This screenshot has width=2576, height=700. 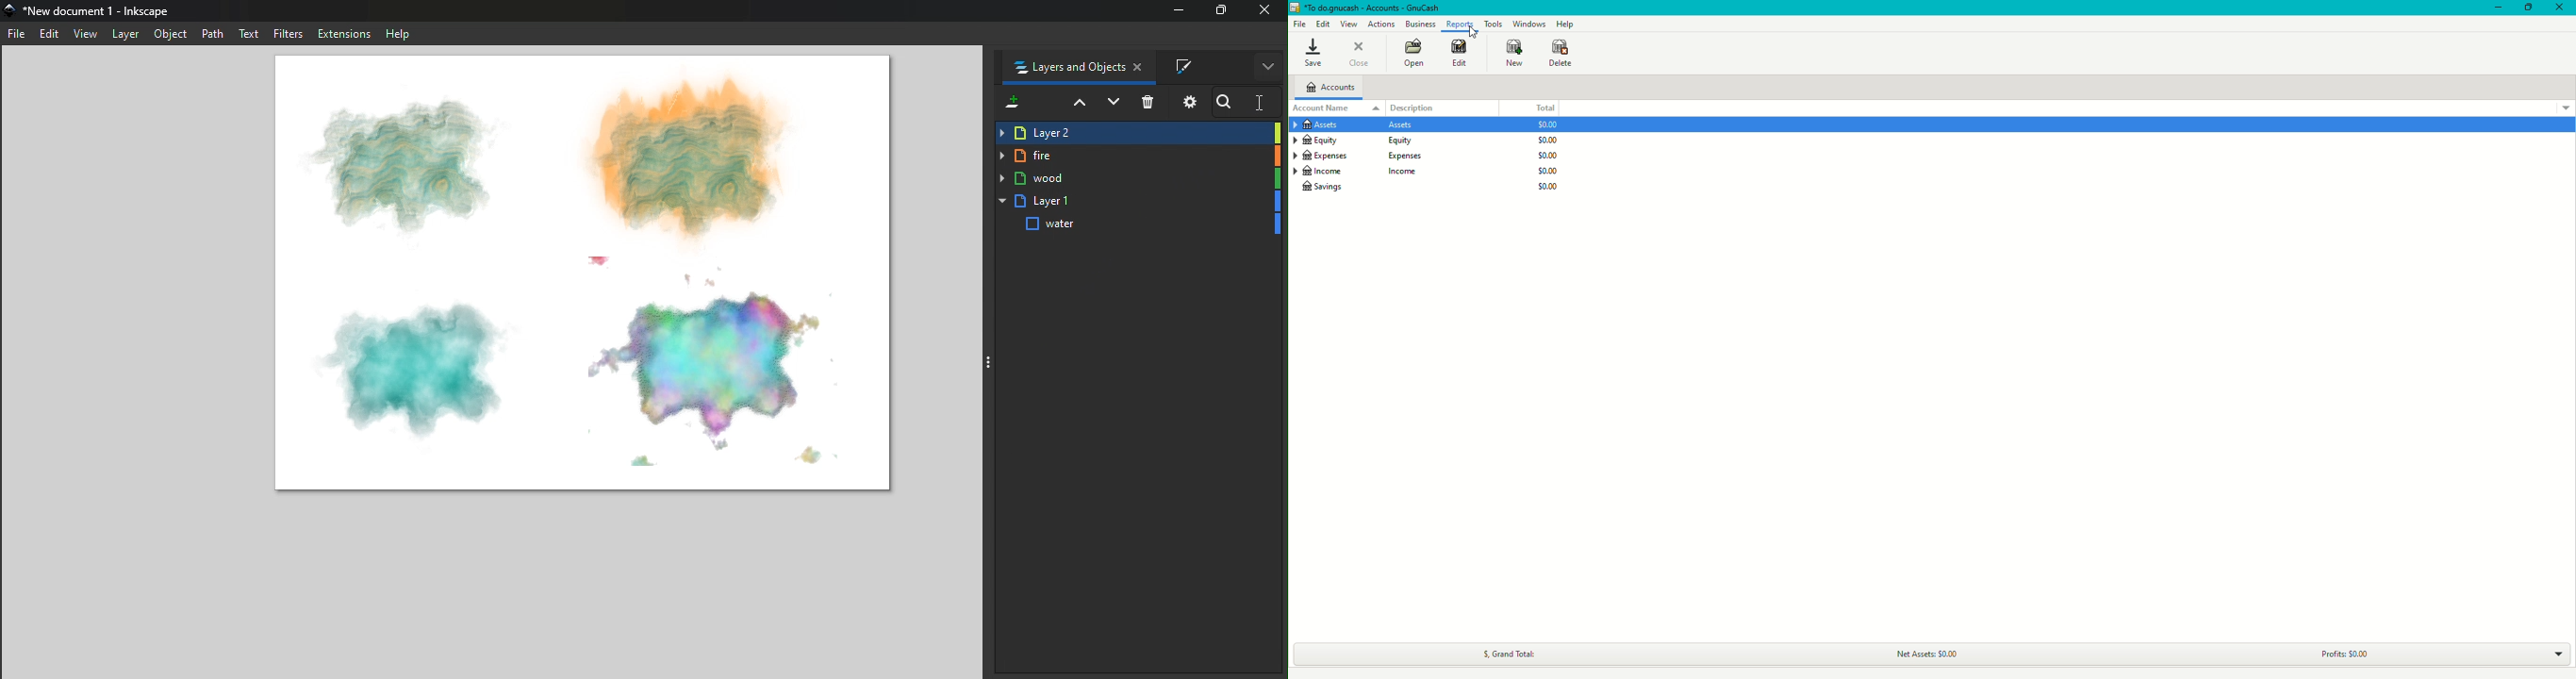 What do you see at coordinates (1456, 54) in the screenshot?
I see `Edit` at bounding box center [1456, 54].